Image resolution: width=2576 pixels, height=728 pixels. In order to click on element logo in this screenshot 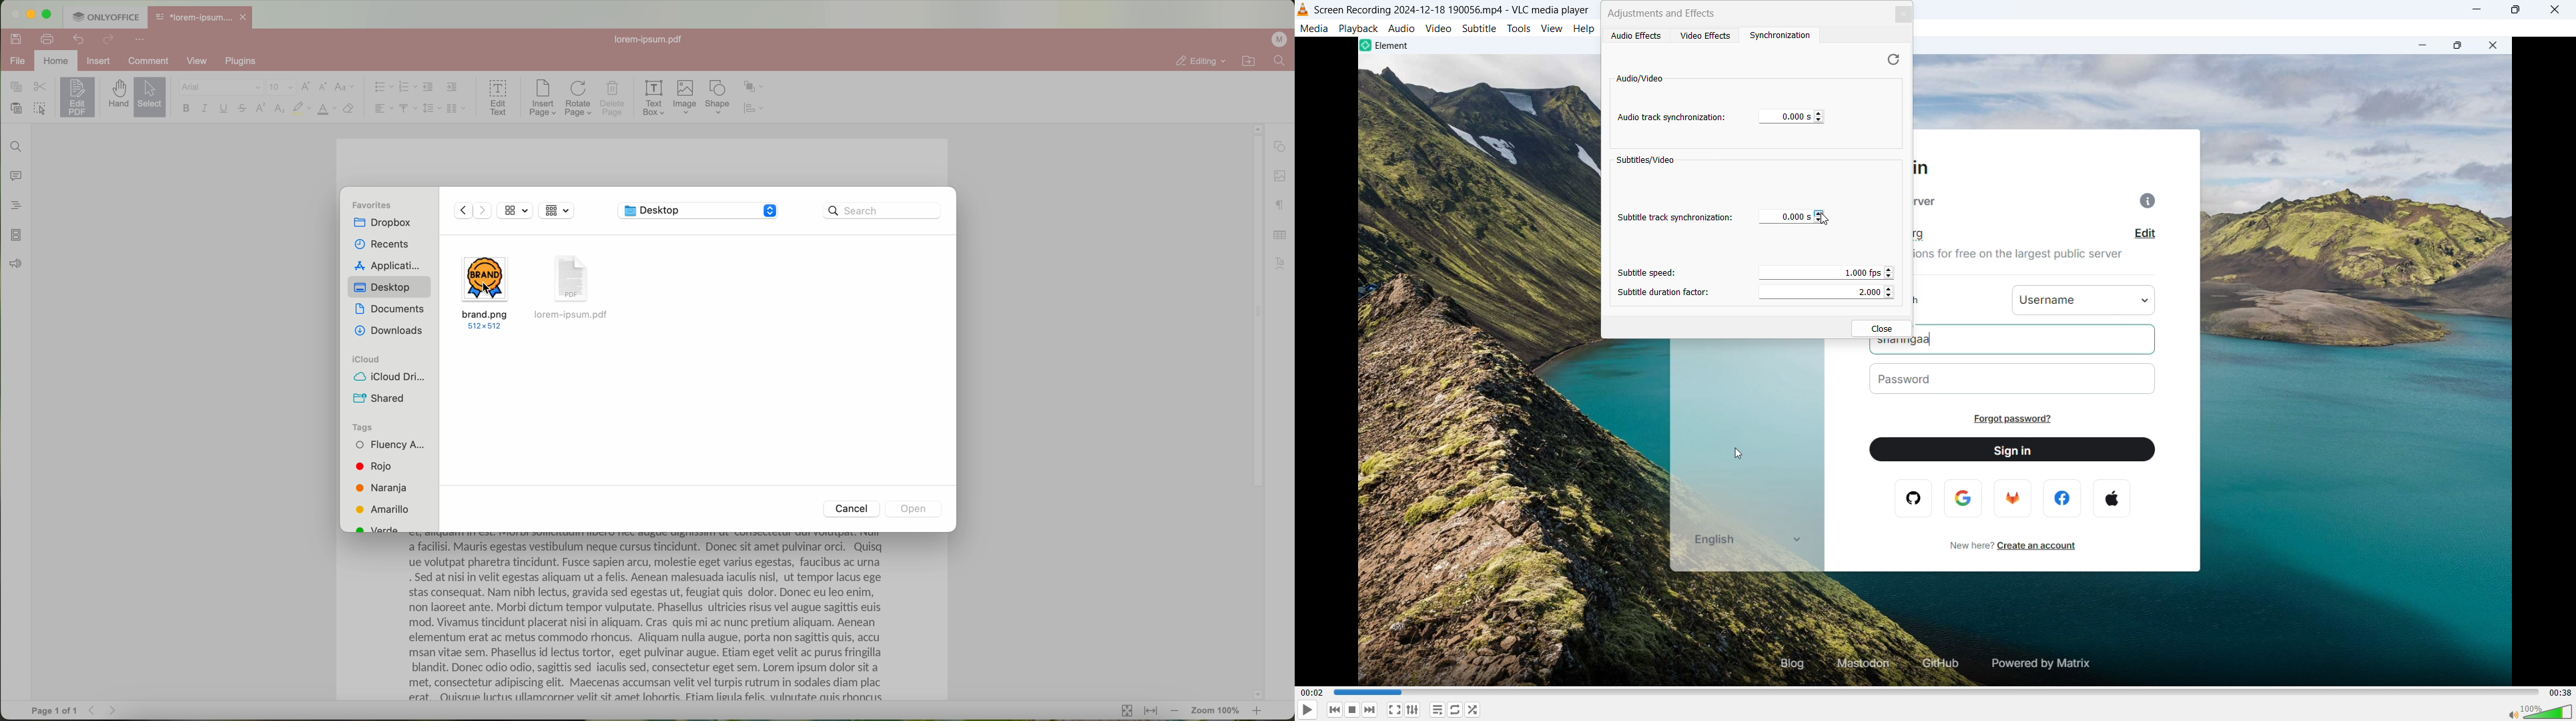, I will do `click(1364, 46)`.